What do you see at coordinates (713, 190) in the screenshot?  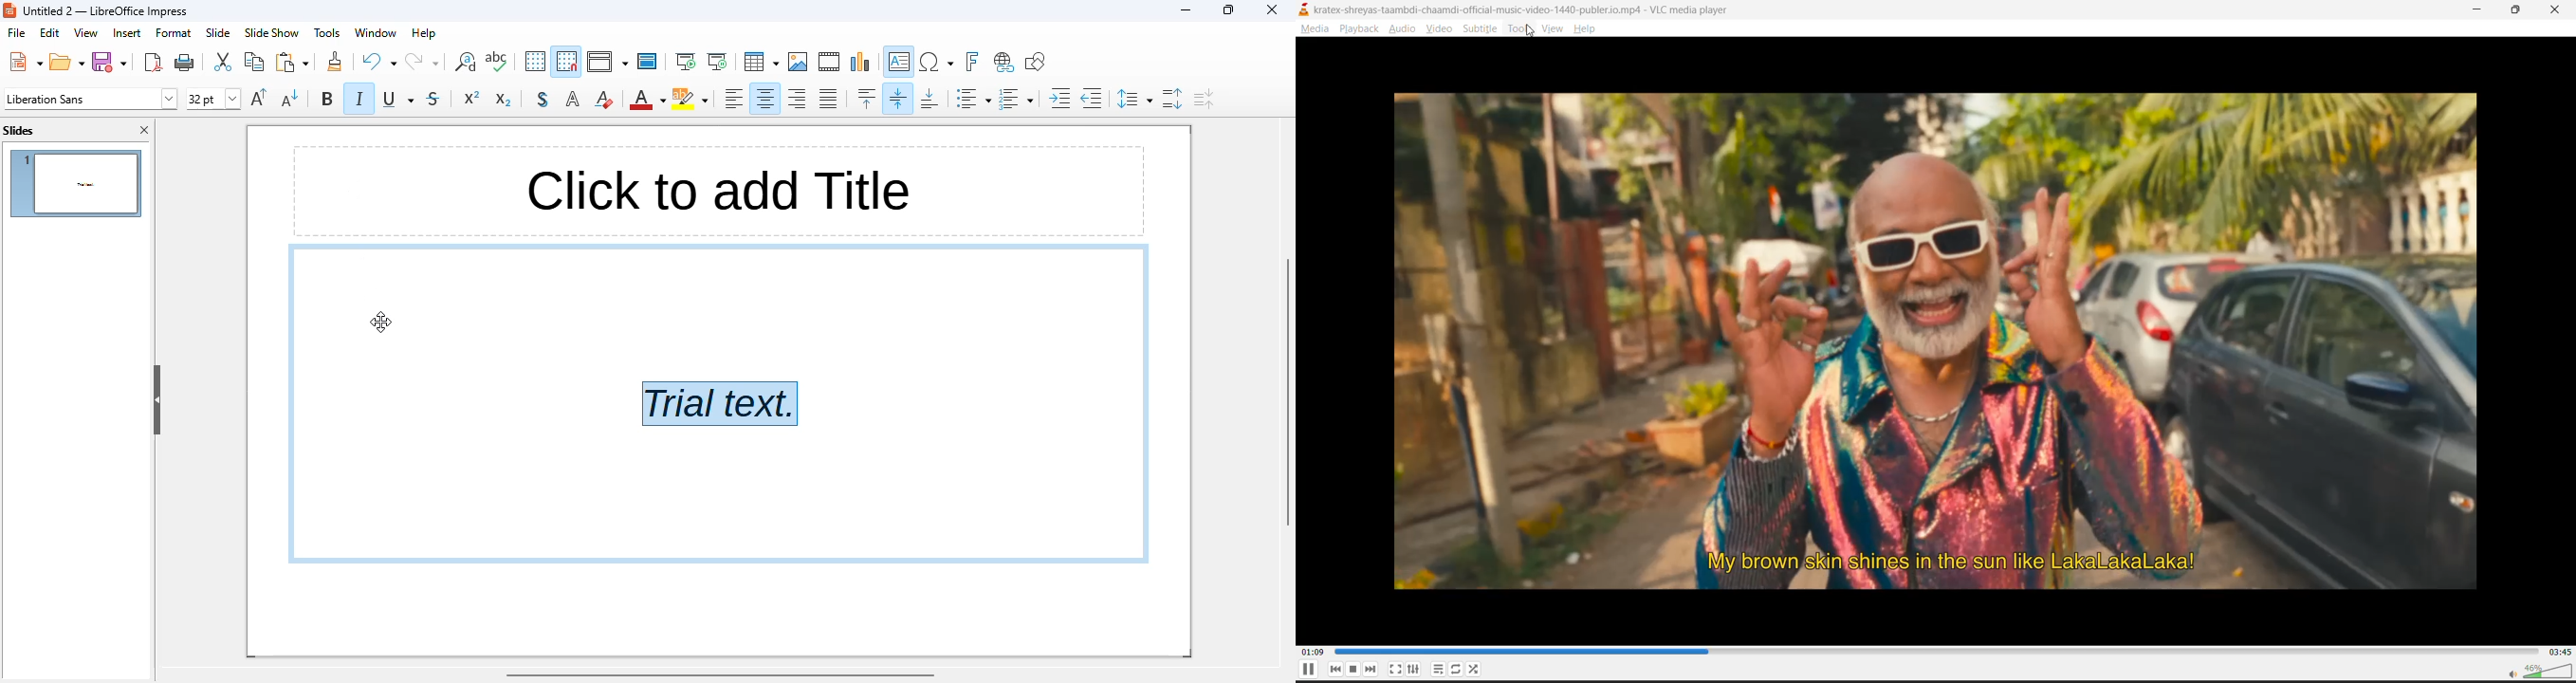 I see `Click to add title` at bounding box center [713, 190].